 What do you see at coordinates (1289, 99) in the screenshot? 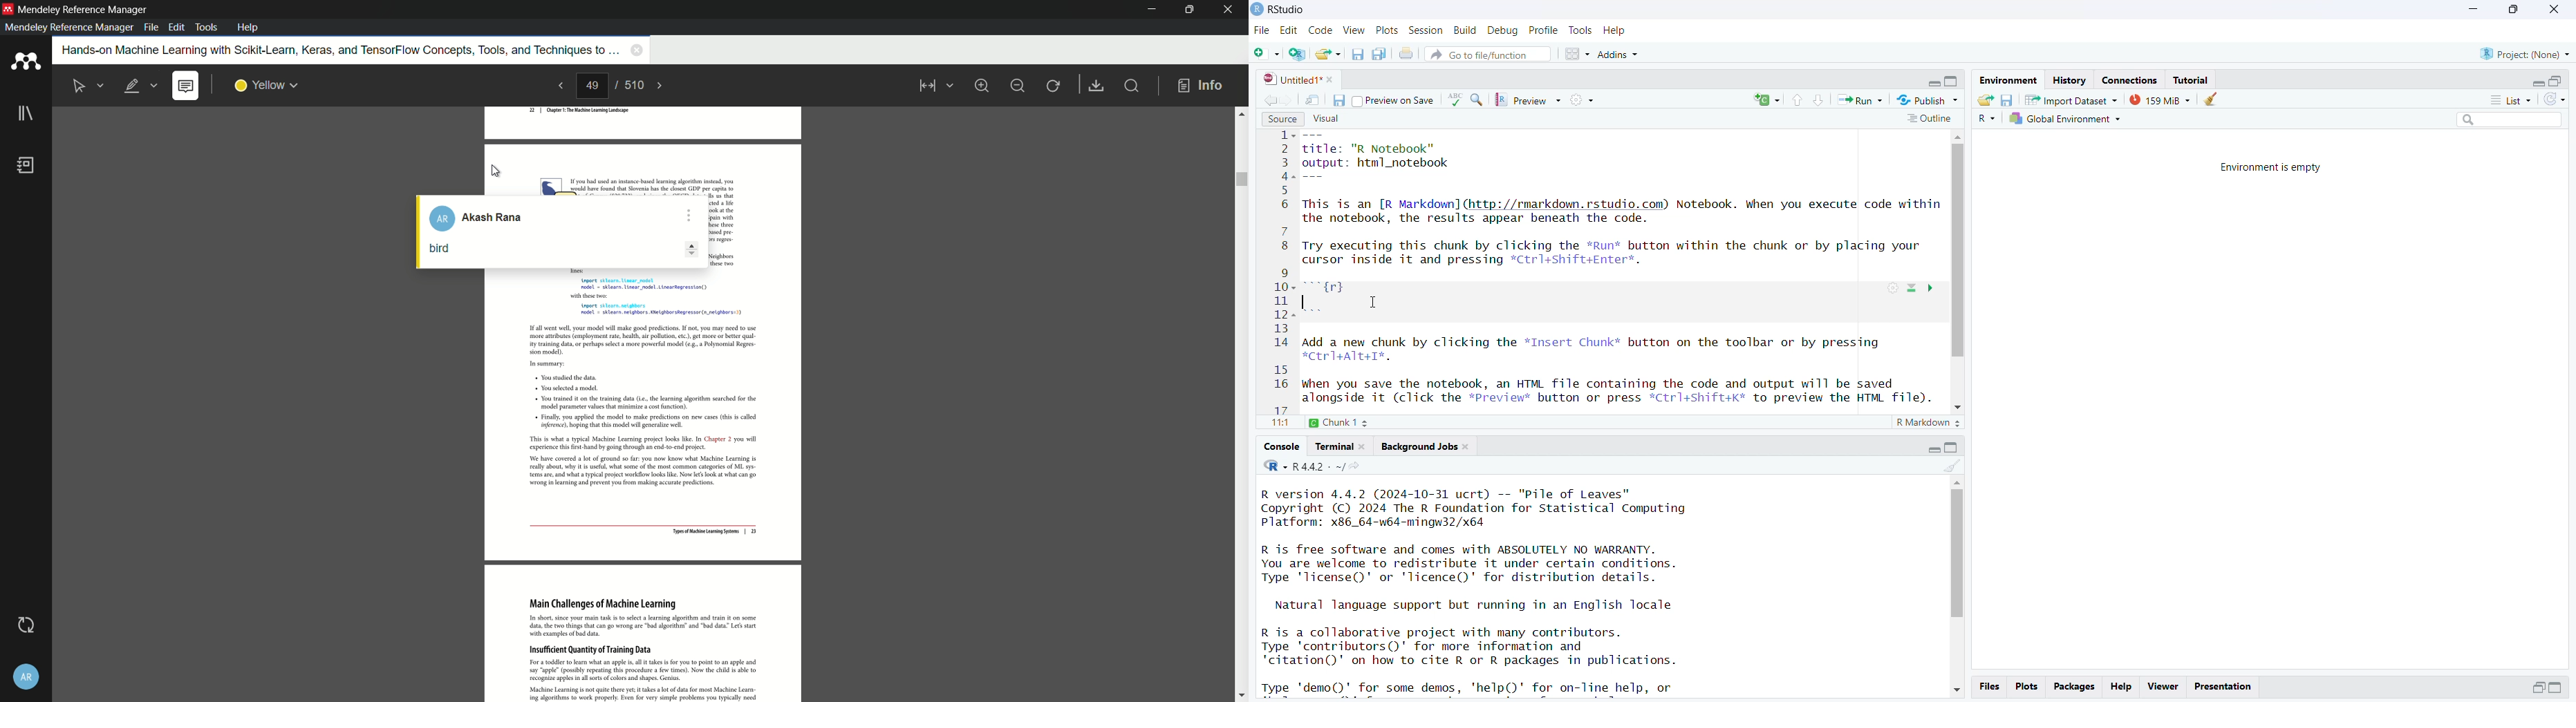
I see `go forward` at bounding box center [1289, 99].